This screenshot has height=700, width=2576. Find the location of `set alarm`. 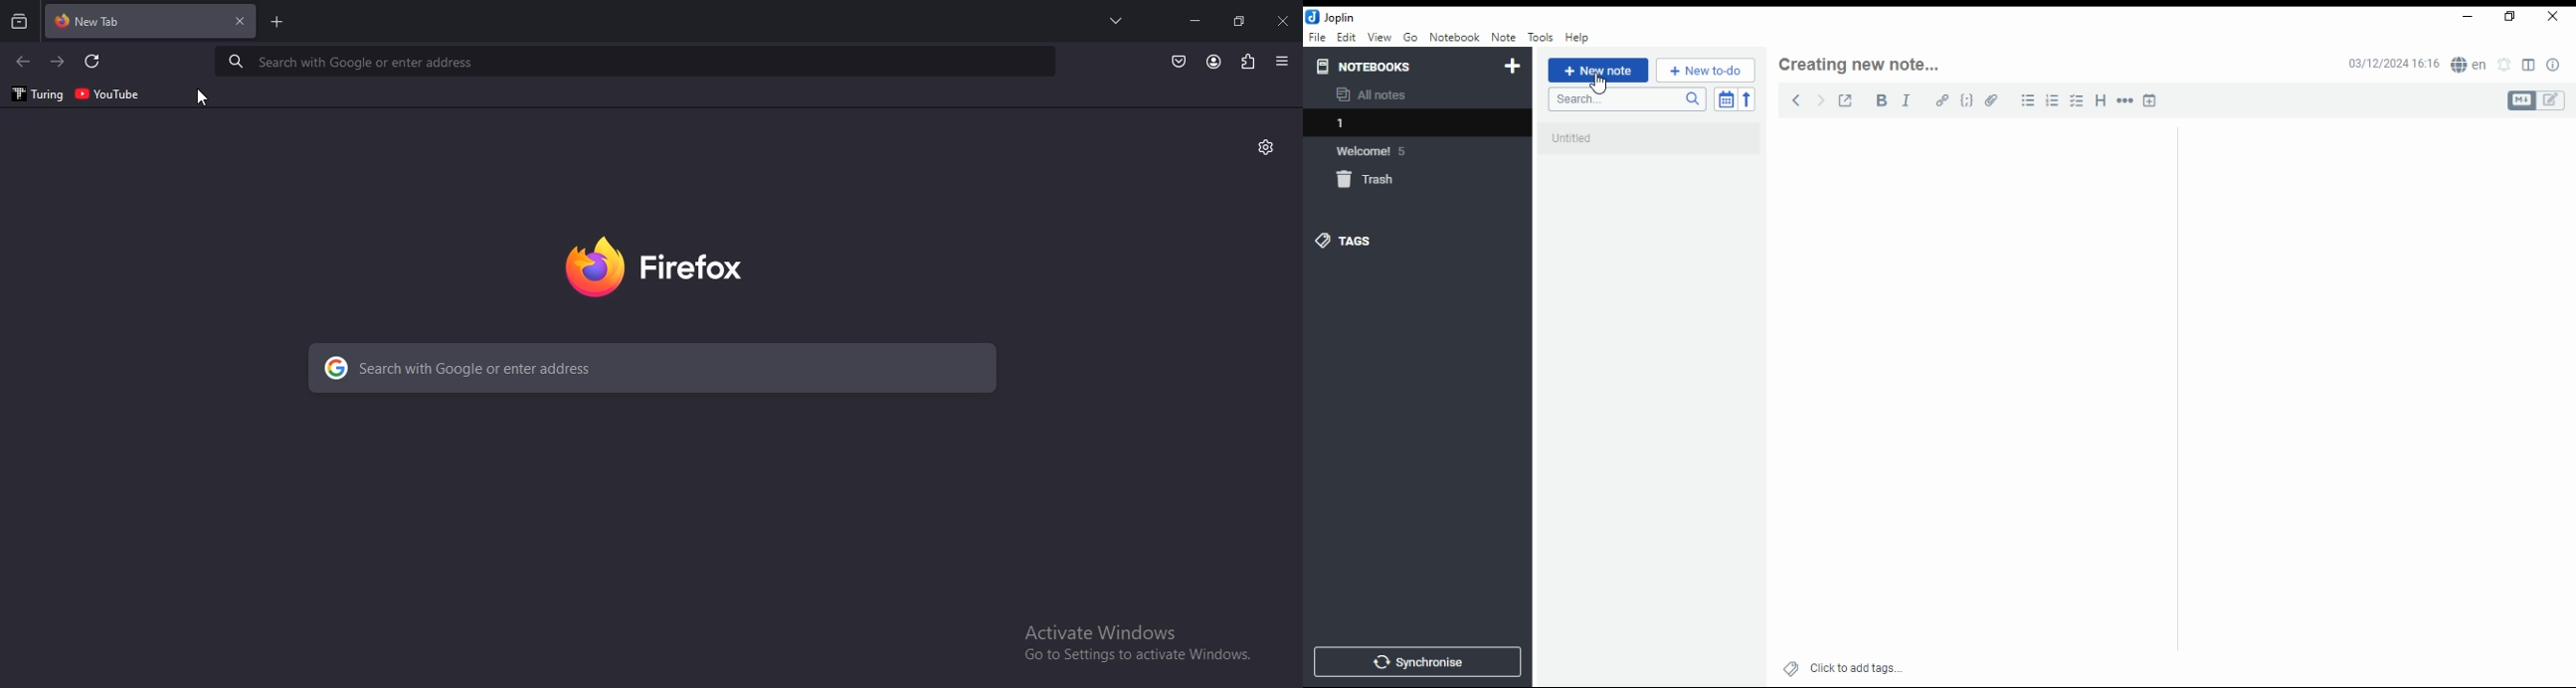

set alarm is located at coordinates (2505, 65).